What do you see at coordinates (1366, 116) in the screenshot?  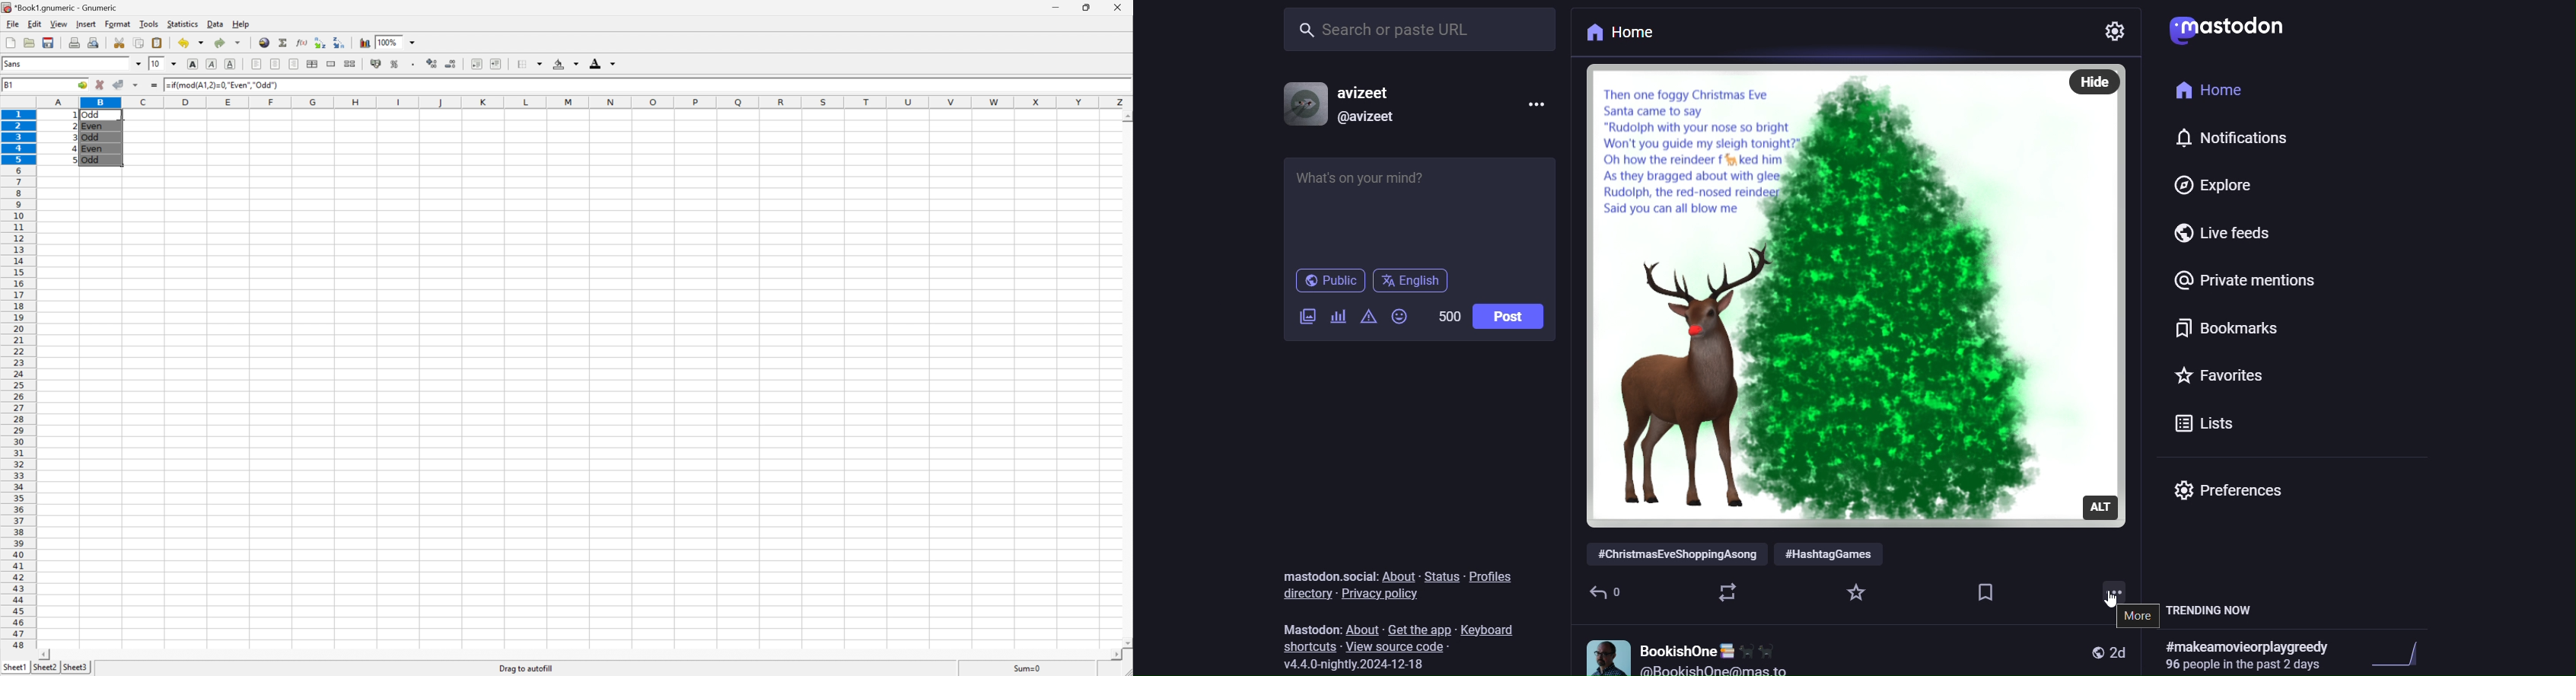 I see `@avizeet` at bounding box center [1366, 116].